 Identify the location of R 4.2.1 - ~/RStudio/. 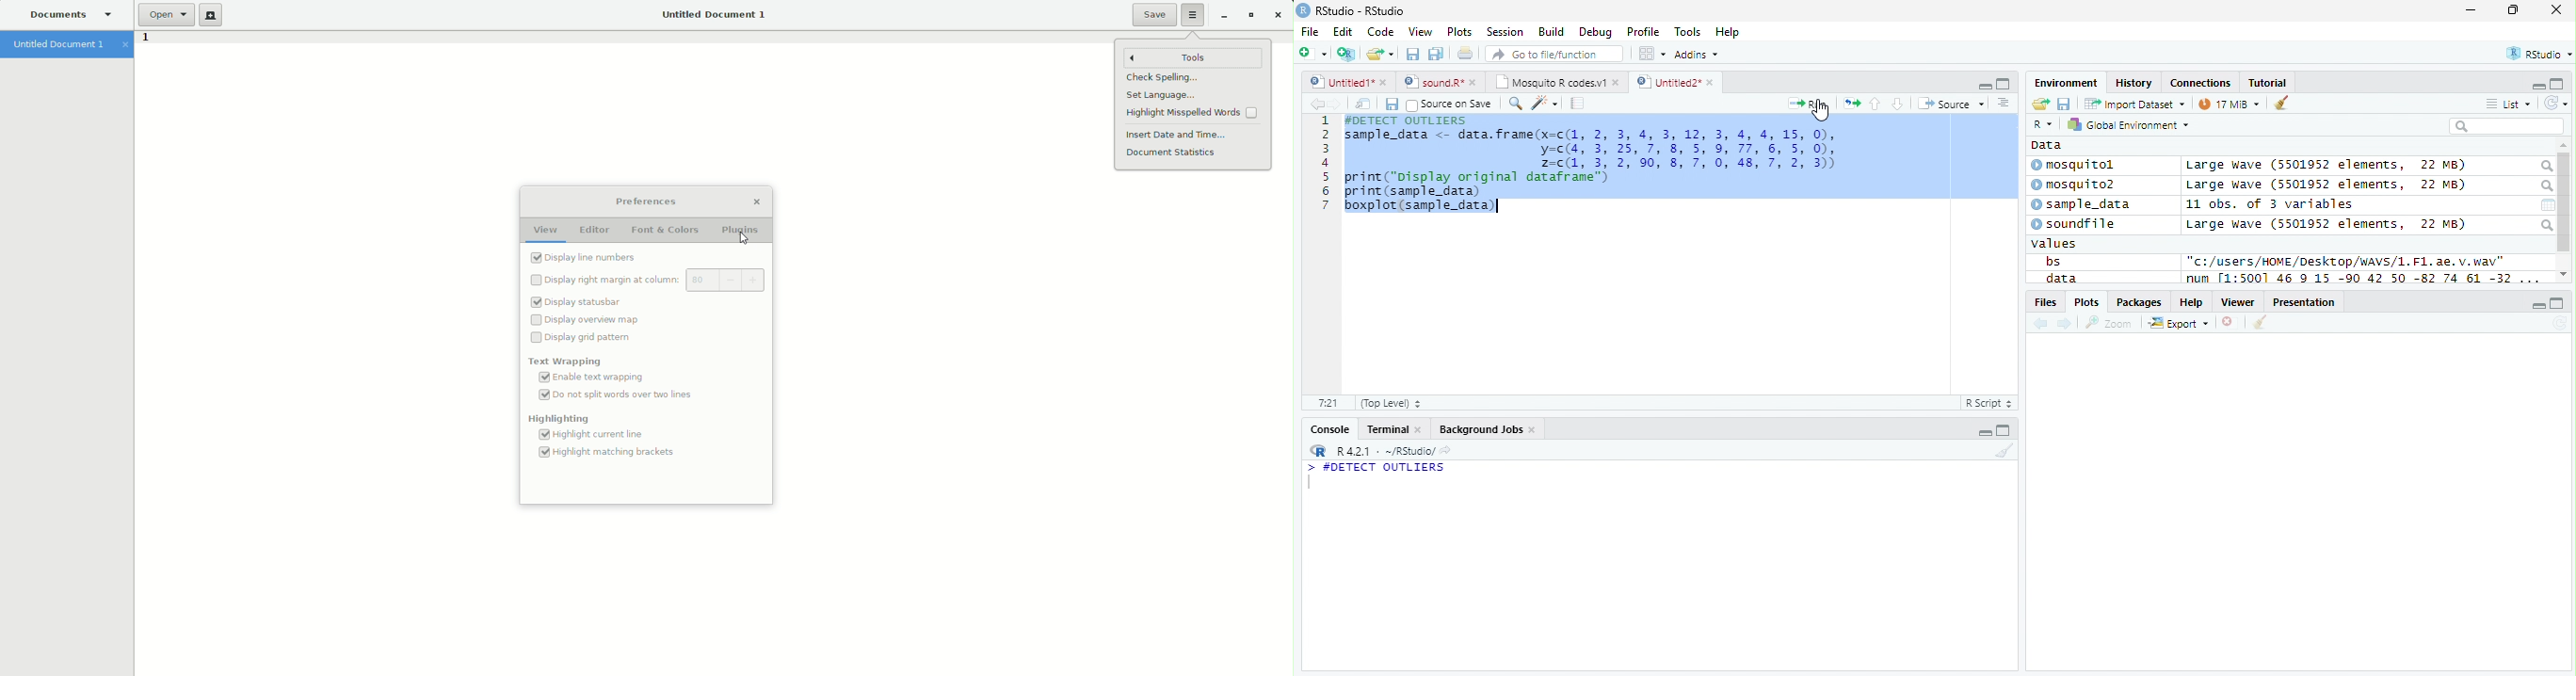
(1386, 453).